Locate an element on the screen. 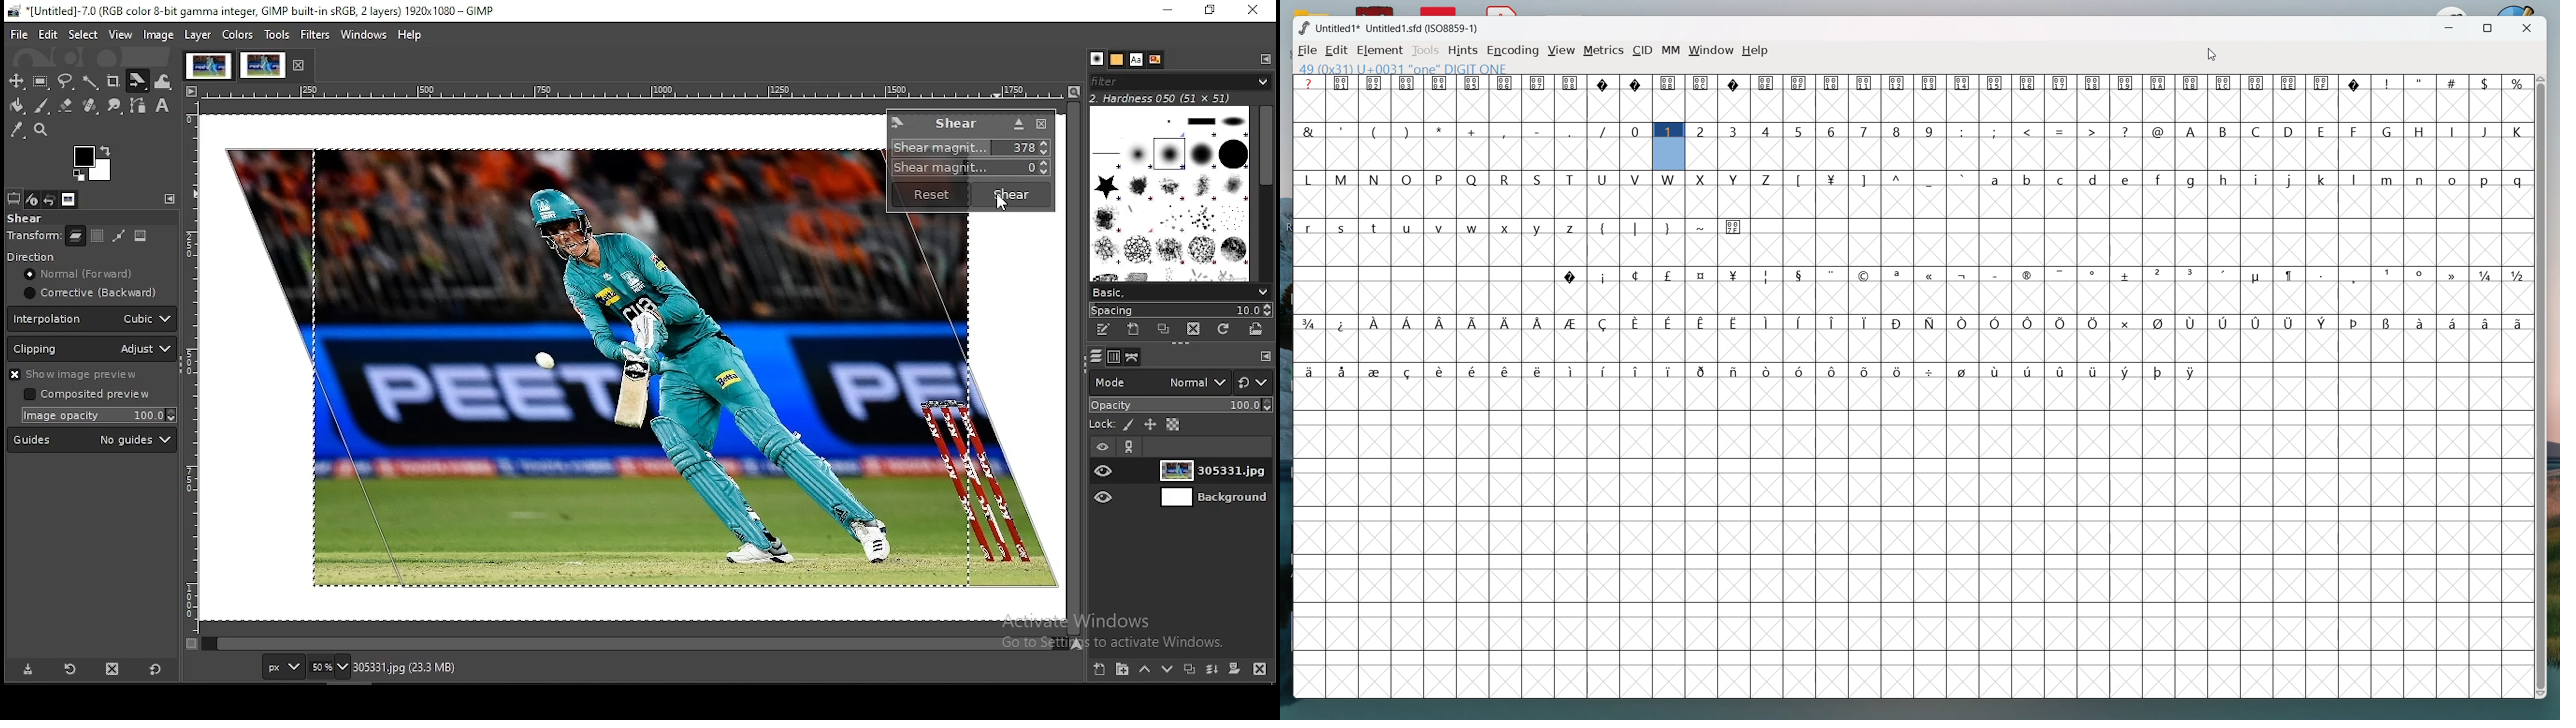 The image size is (2576, 728). symbol is located at coordinates (1375, 372).